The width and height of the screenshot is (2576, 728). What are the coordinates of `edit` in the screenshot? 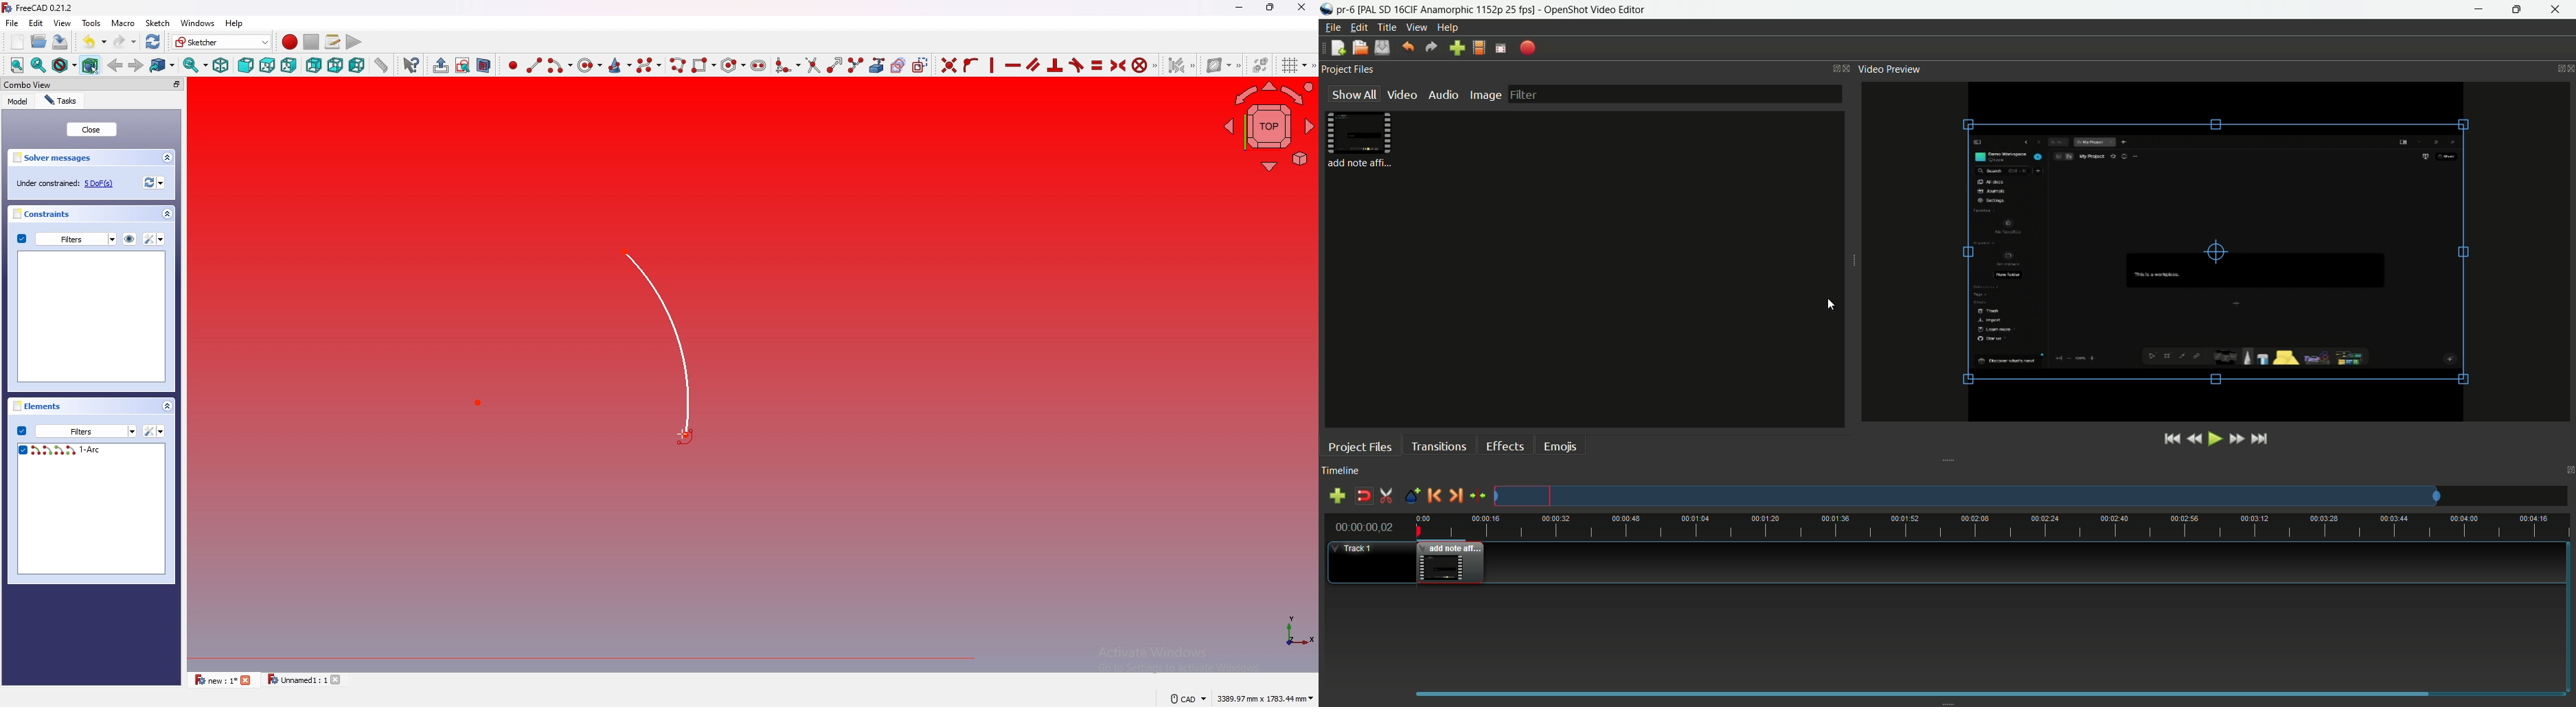 It's located at (38, 23).